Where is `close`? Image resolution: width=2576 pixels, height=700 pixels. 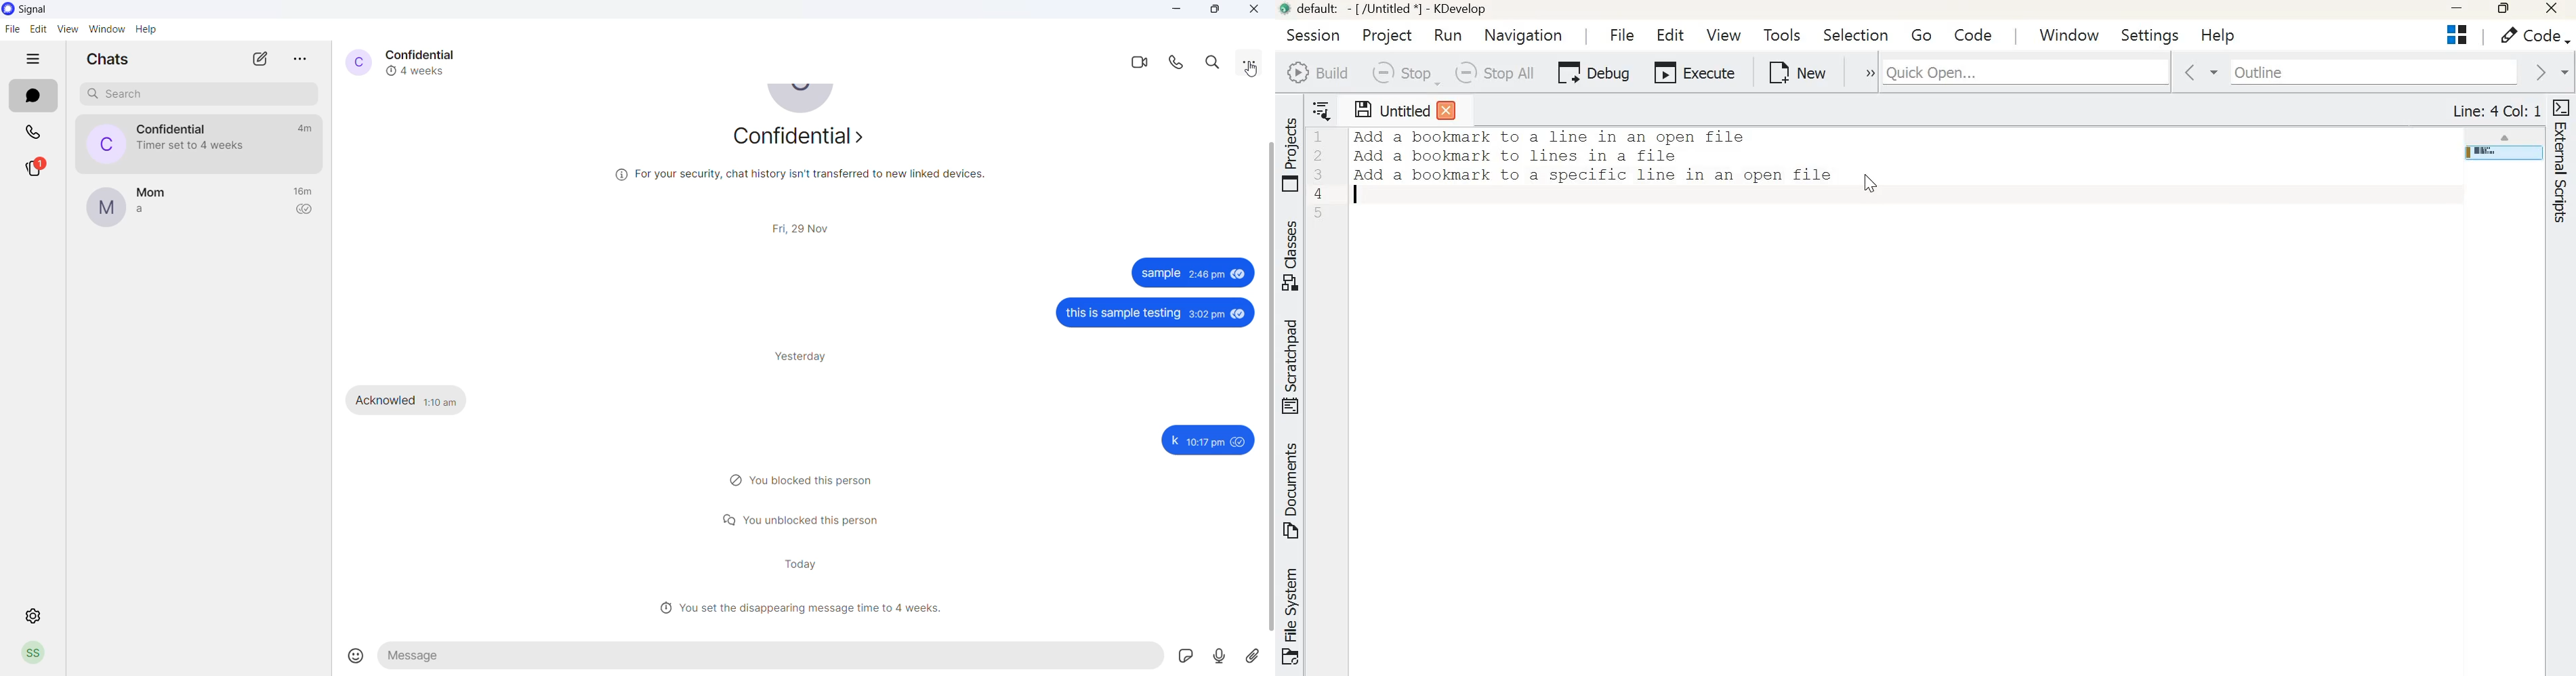 close is located at coordinates (1255, 10).